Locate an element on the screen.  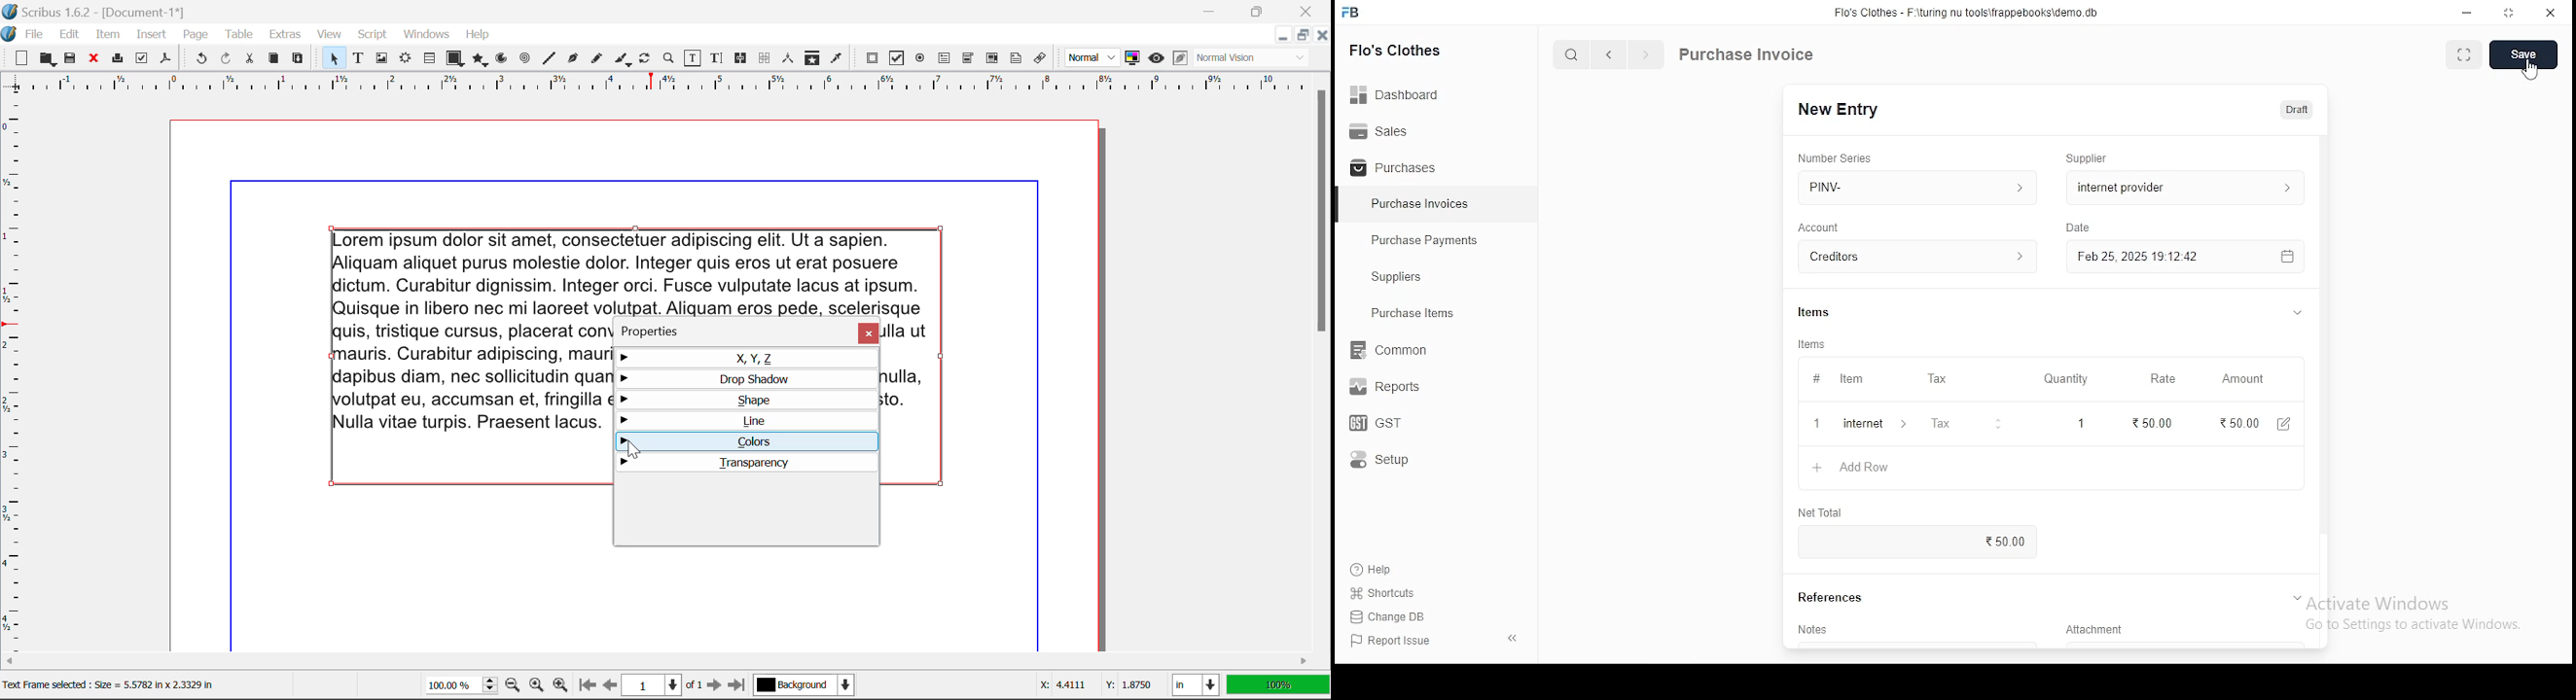
Script is located at coordinates (373, 35).